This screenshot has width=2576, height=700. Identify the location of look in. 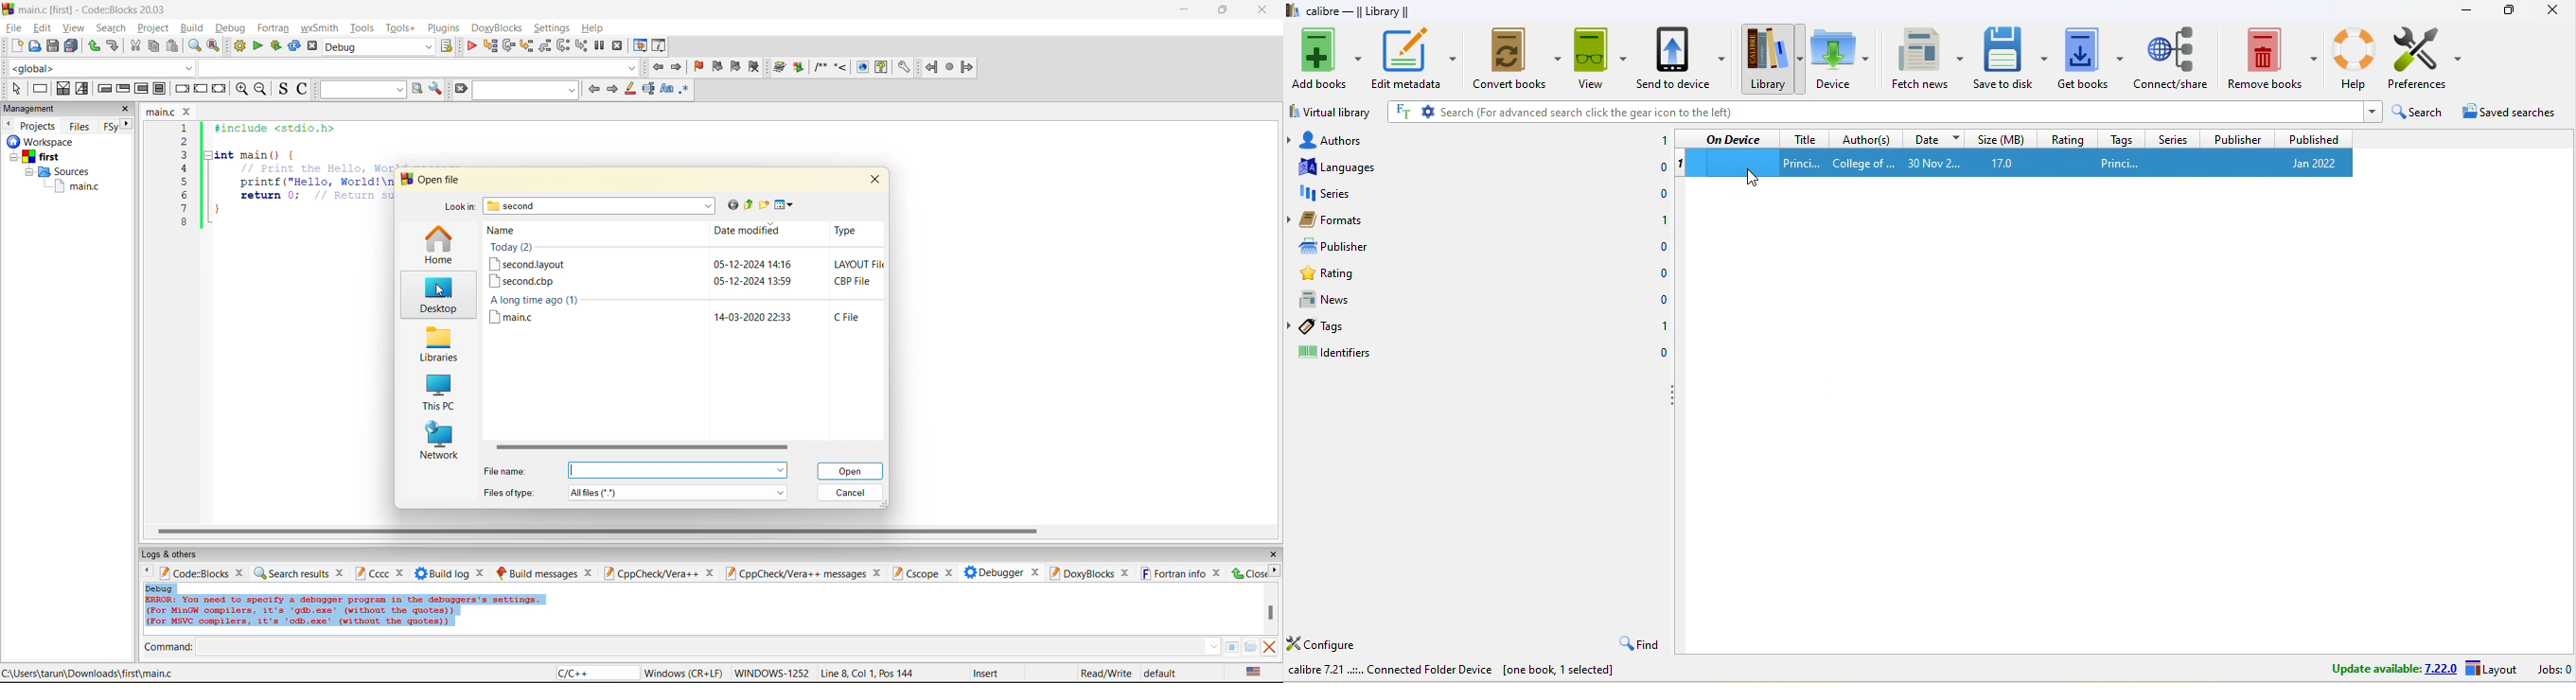
(459, 209).